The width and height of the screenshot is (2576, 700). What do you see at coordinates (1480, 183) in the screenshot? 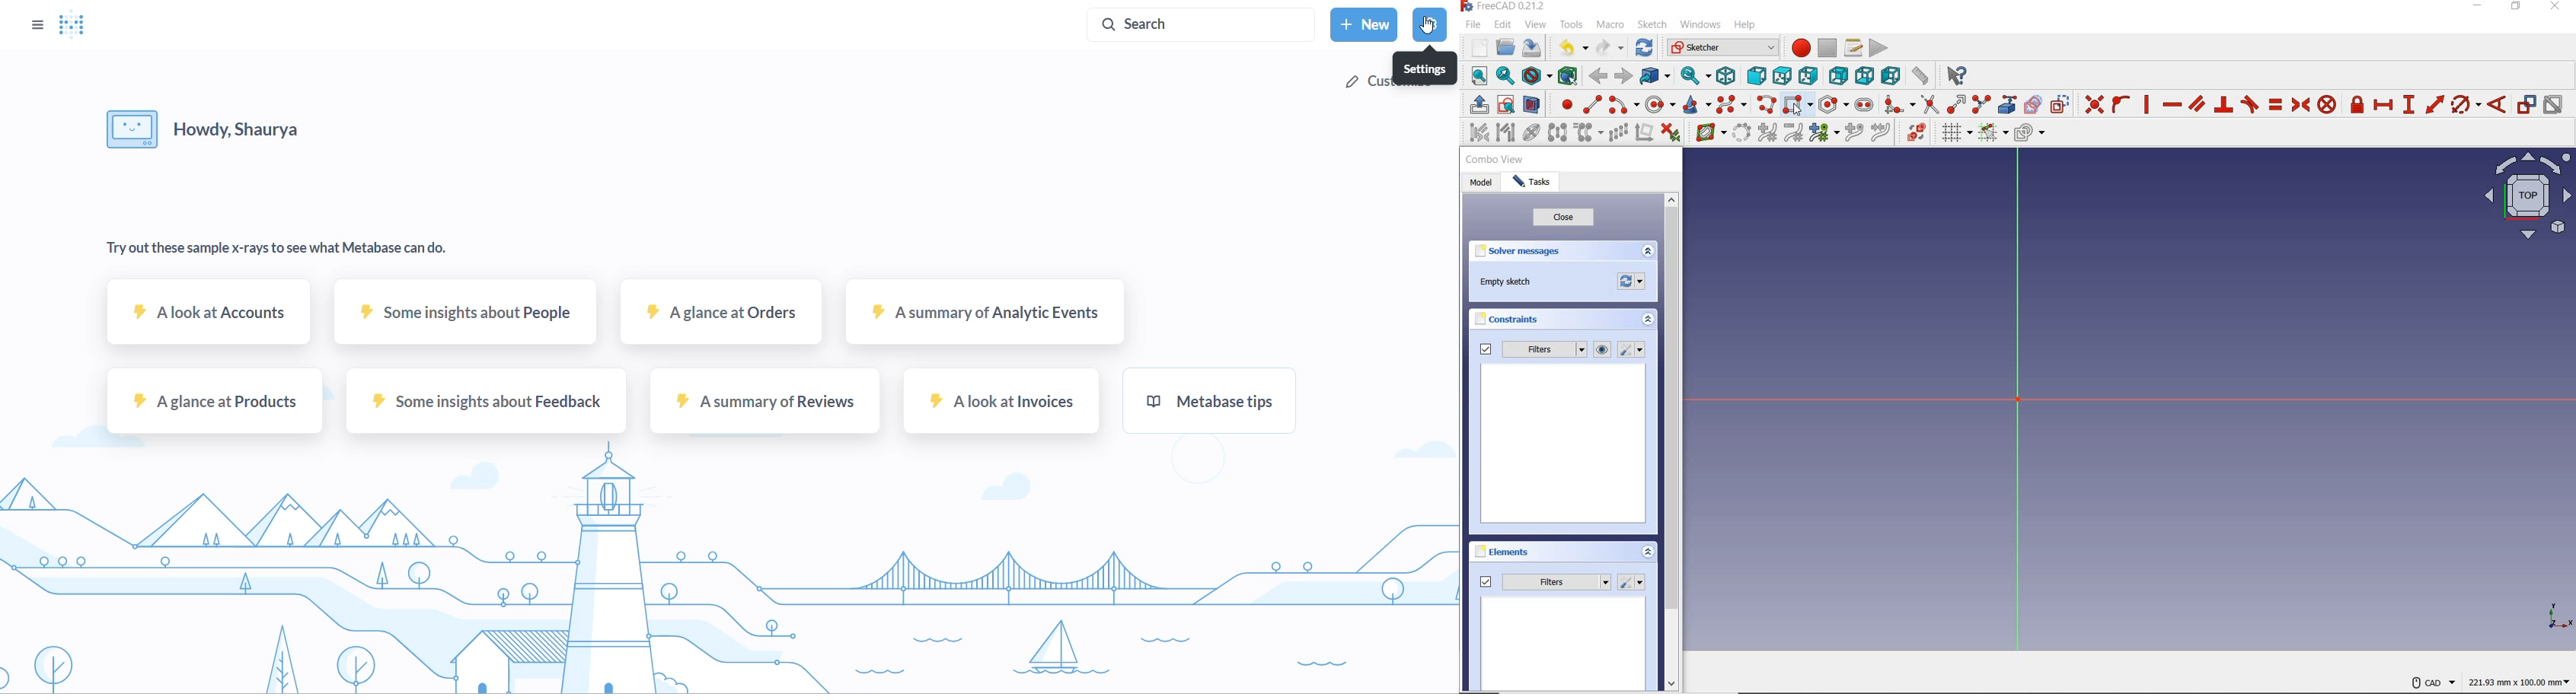
I see `model` at bounding box center [1480, 183].